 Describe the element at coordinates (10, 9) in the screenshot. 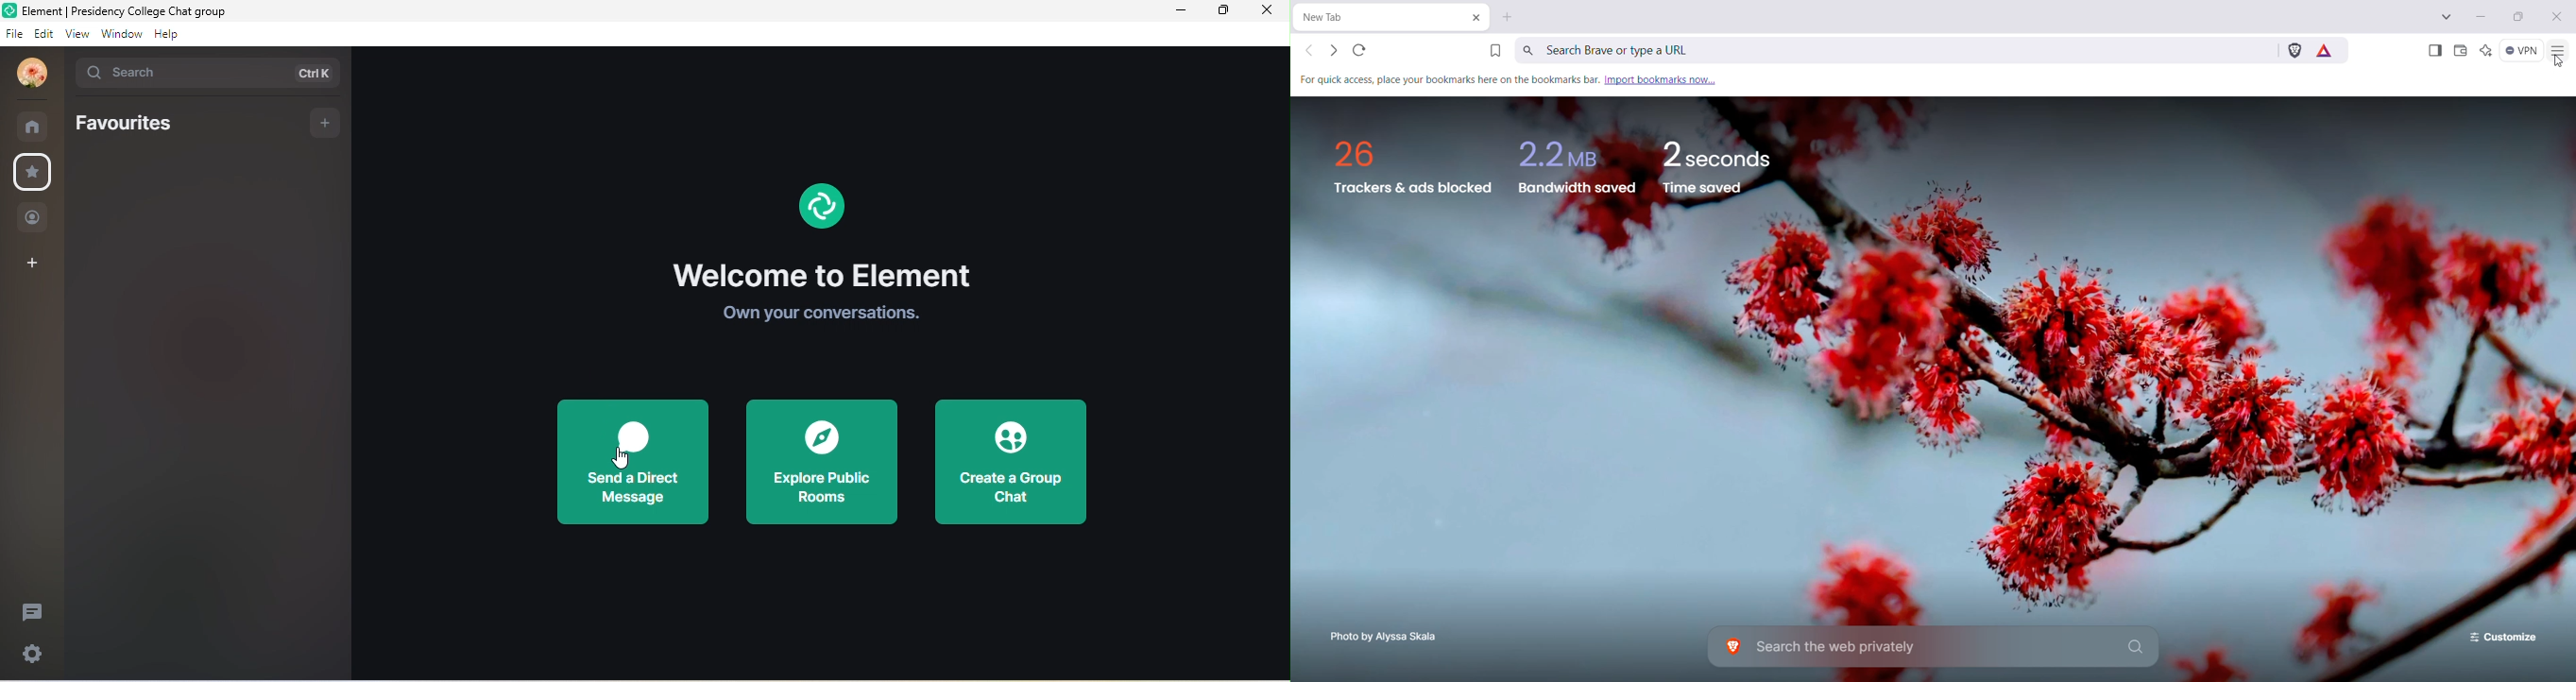

I see `Logo` at that location.